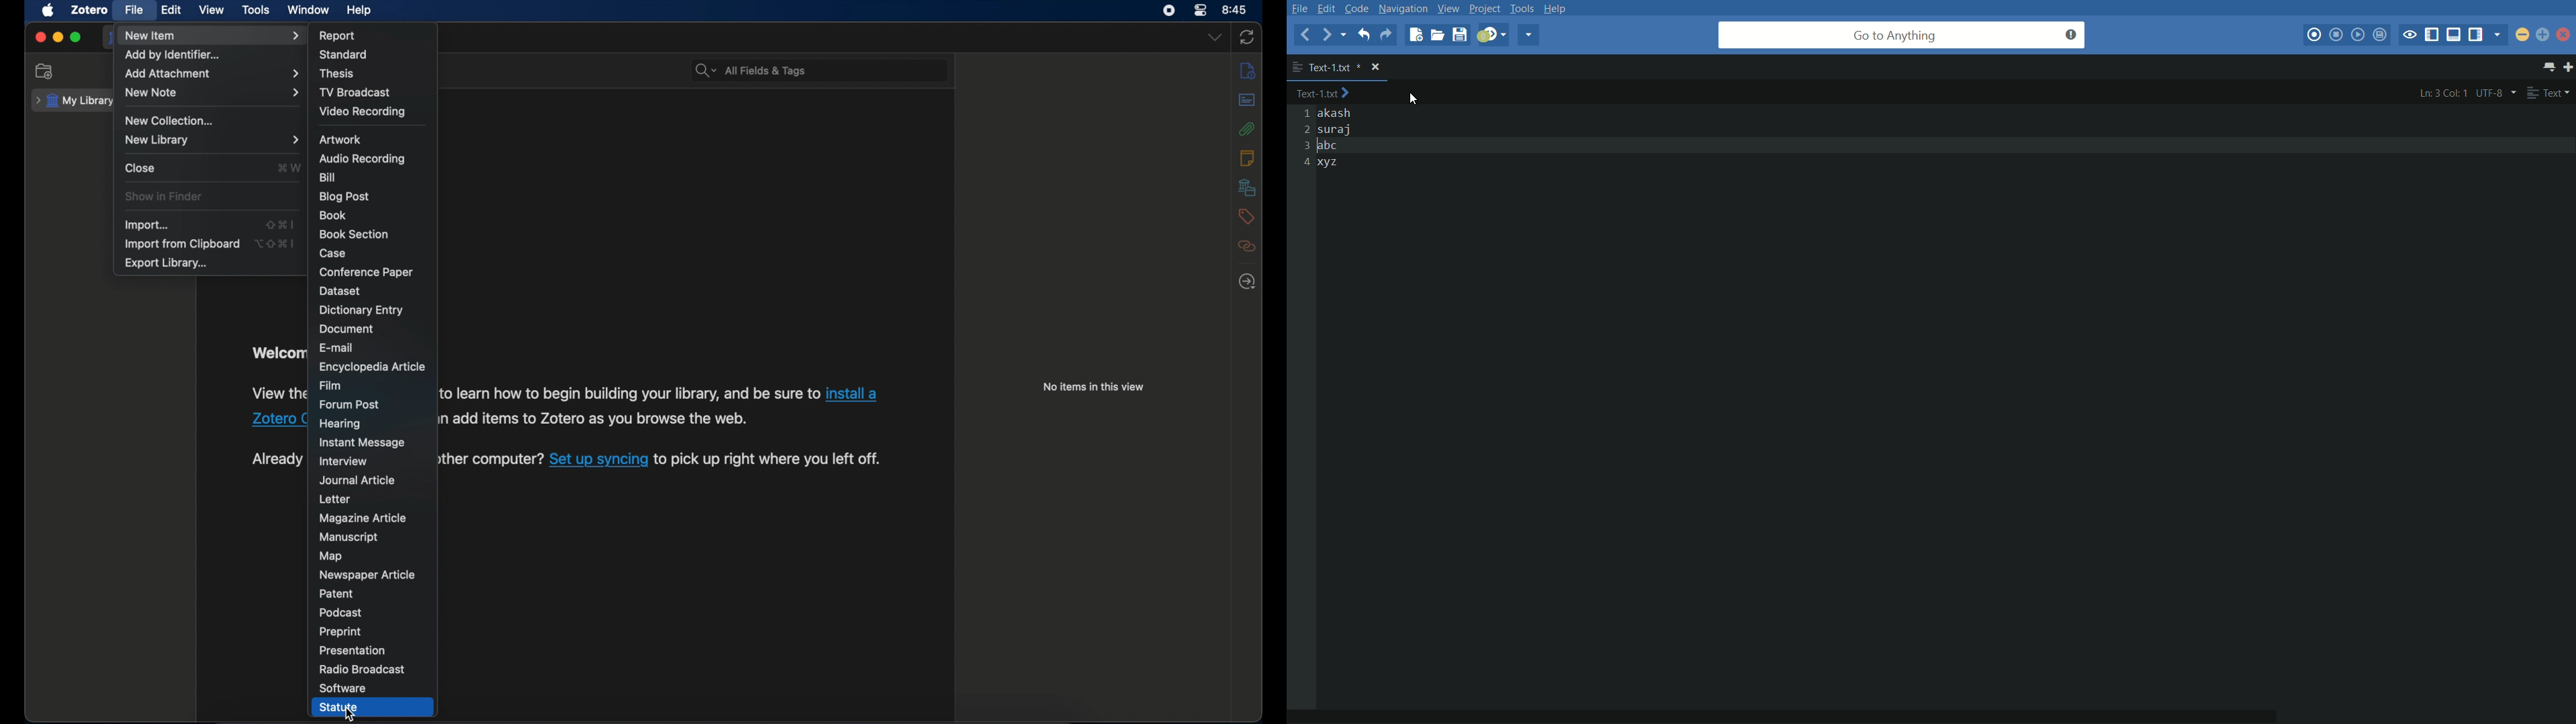 The image size is (2576, 728). I want to click on map, so click(332, 556).